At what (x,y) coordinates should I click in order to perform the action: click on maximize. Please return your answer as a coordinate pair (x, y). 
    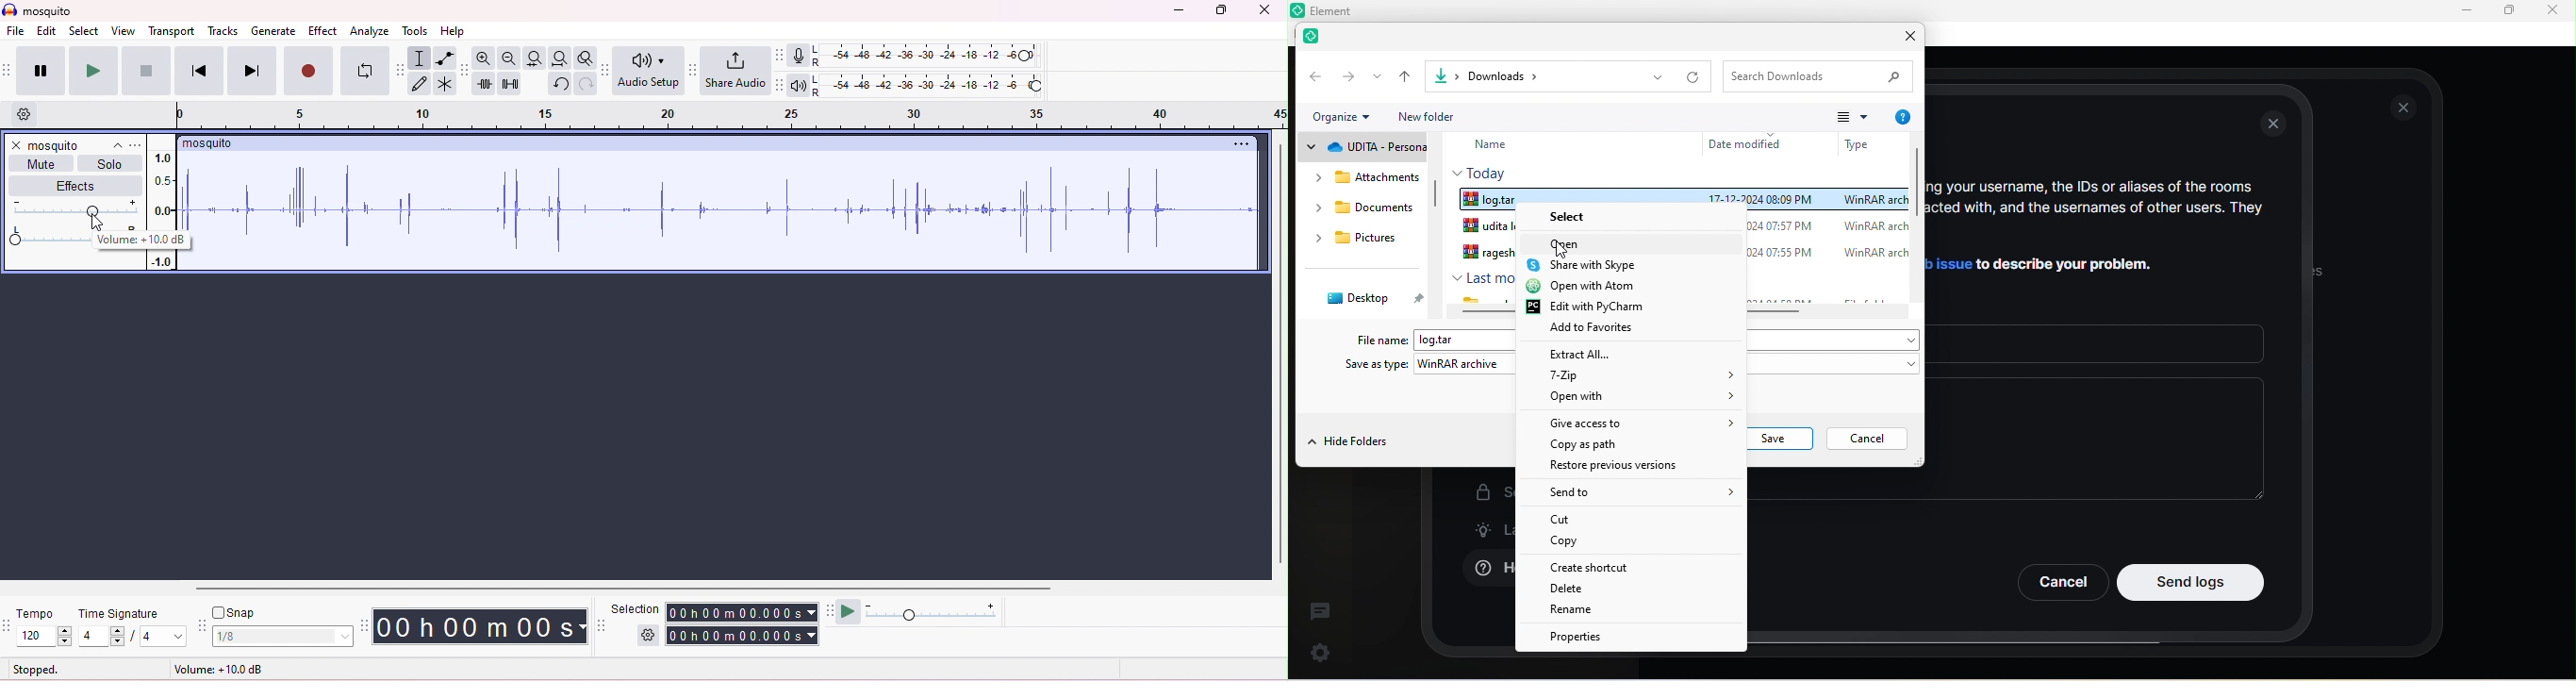
    Looking at the image, I should click on (2508, 11).